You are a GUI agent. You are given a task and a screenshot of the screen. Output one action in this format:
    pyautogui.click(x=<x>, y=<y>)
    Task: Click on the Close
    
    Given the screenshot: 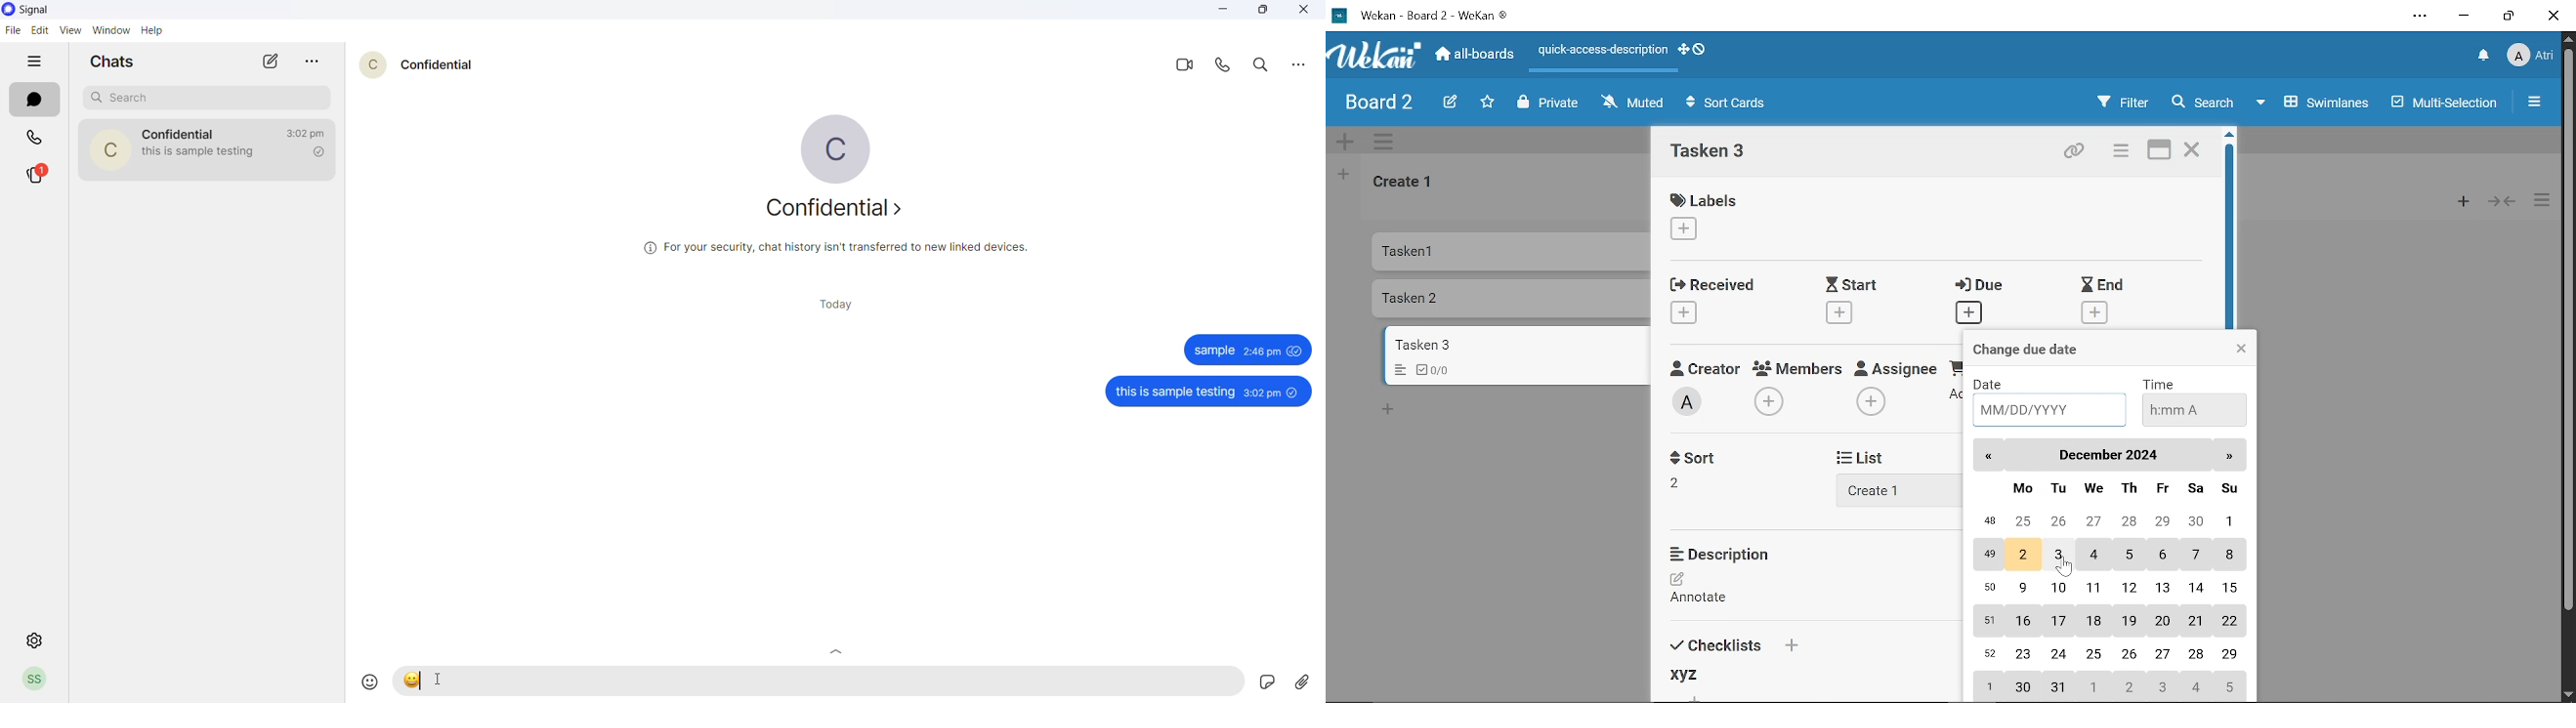 What is the action you would take?
    pyautogui.click(x=2555, y=17)
    